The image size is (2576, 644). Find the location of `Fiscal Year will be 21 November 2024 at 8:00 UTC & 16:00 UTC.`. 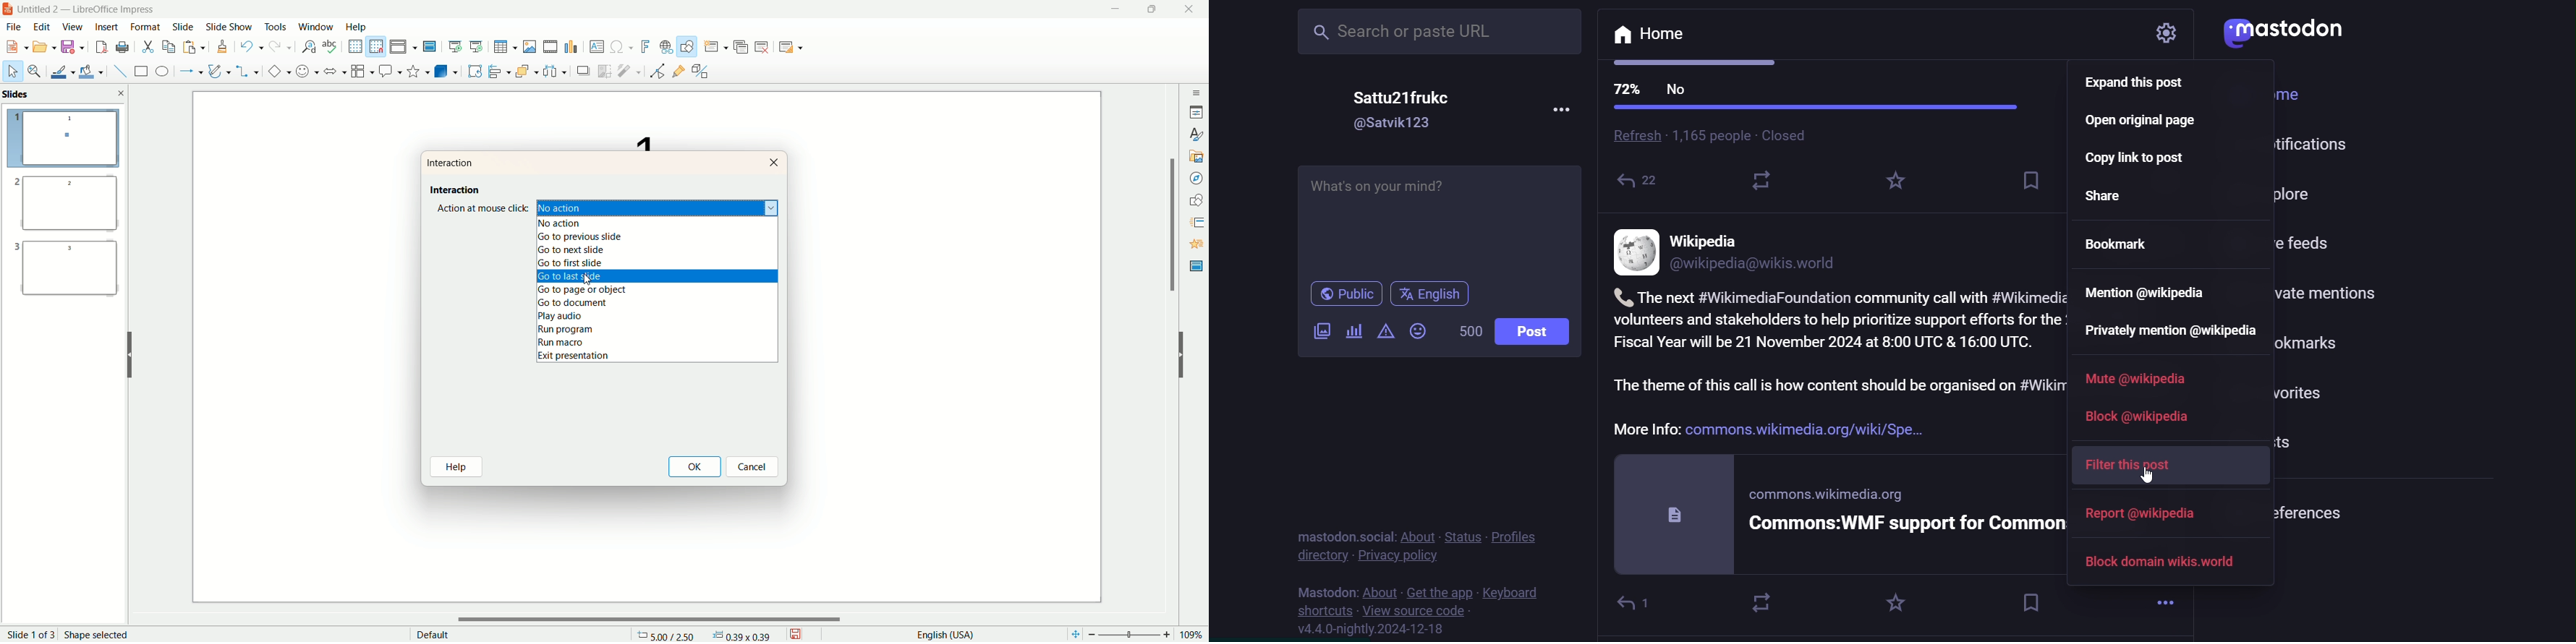

Fiscal Year will be 21 November 2024 at 8:00 UTC & 16:00 UTC. is located at coordinates (1836, 343).